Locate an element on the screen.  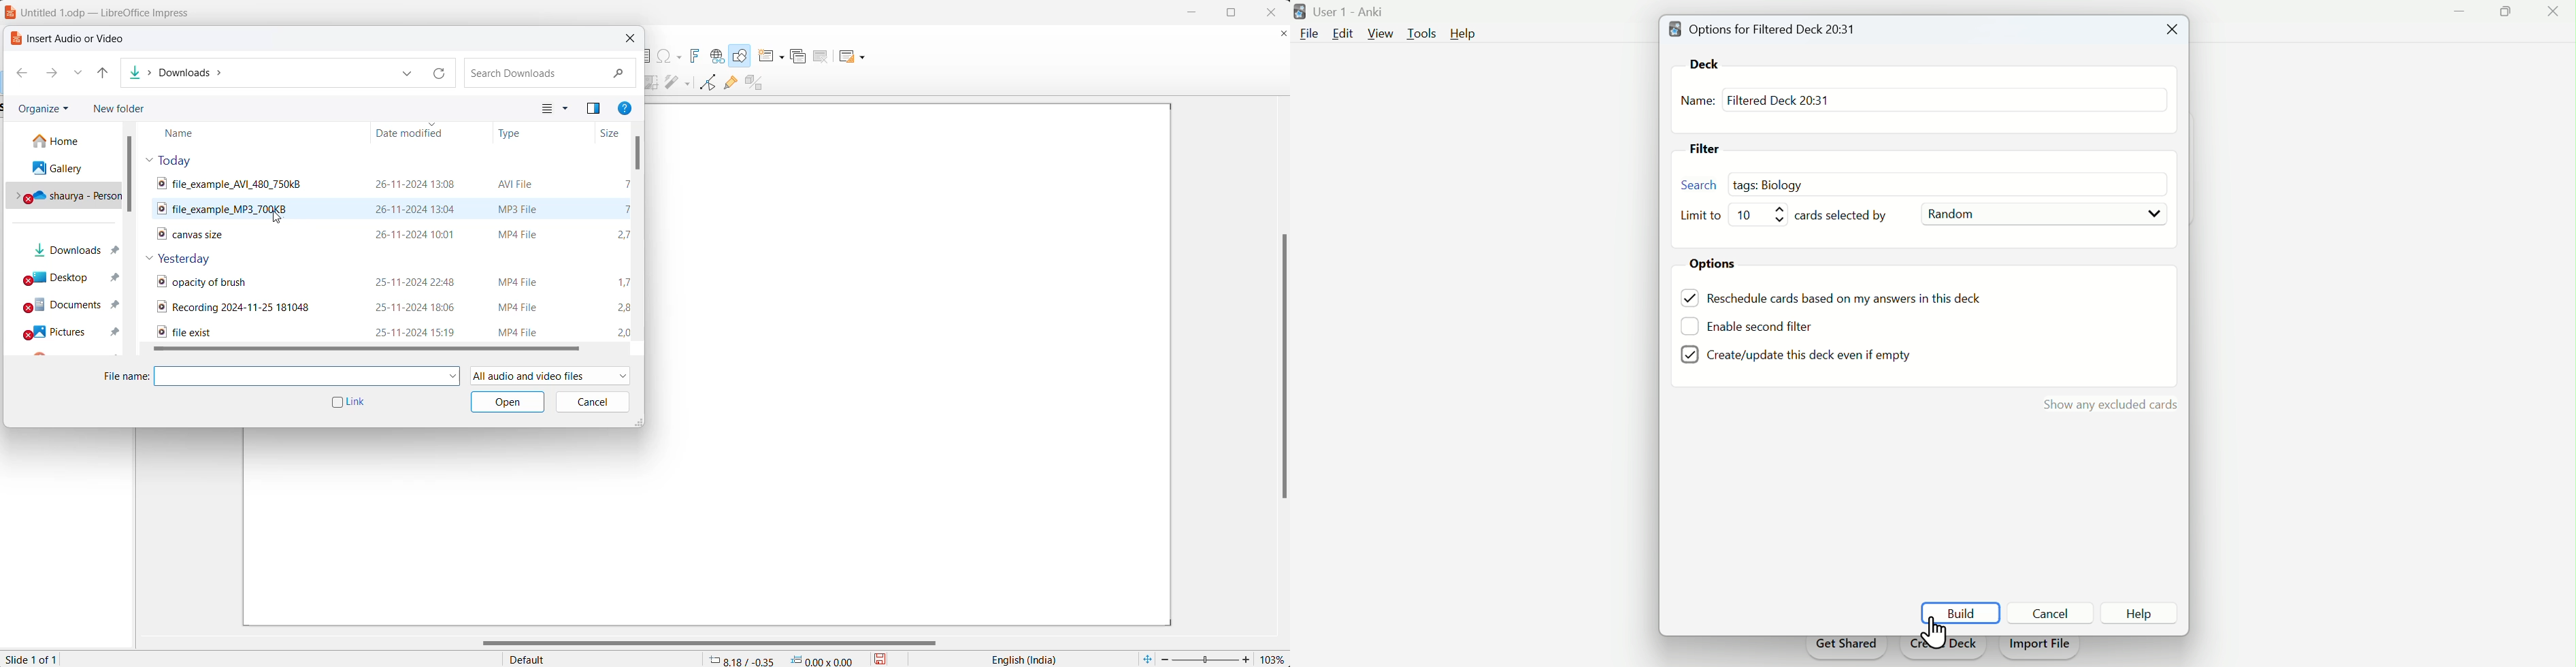
 is located at coordinates (2054, 613).